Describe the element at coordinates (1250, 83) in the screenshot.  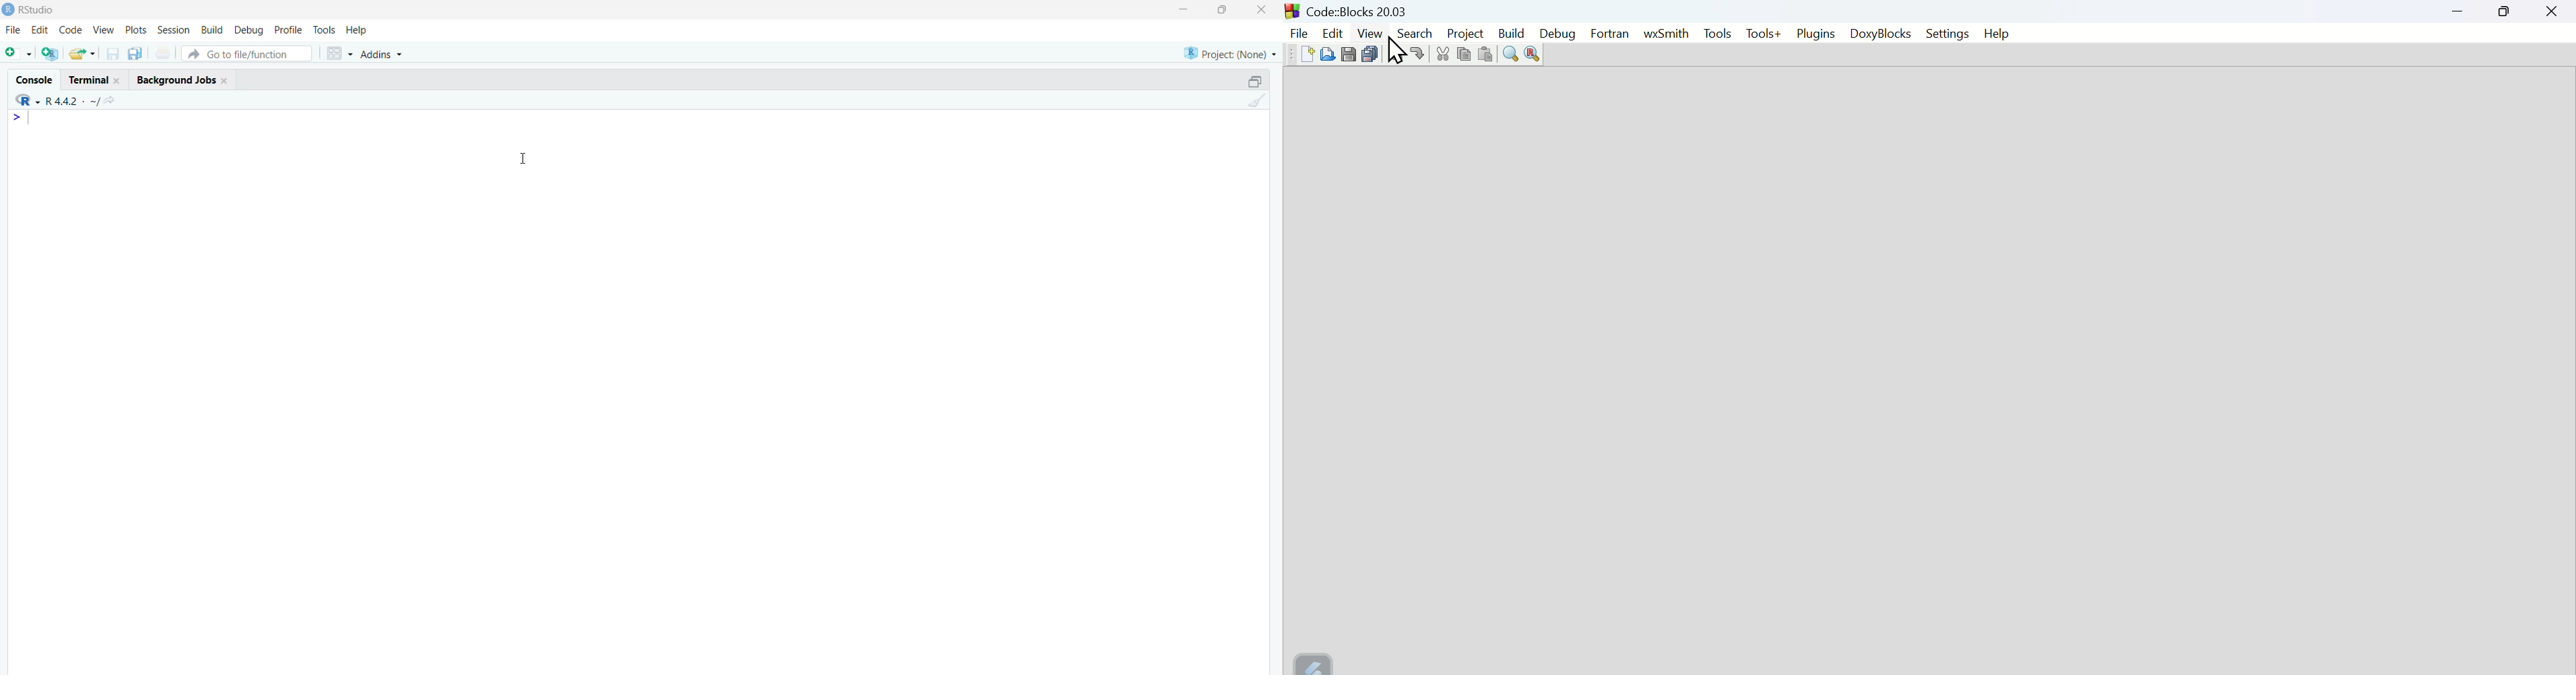
I see `collapse` at that location.